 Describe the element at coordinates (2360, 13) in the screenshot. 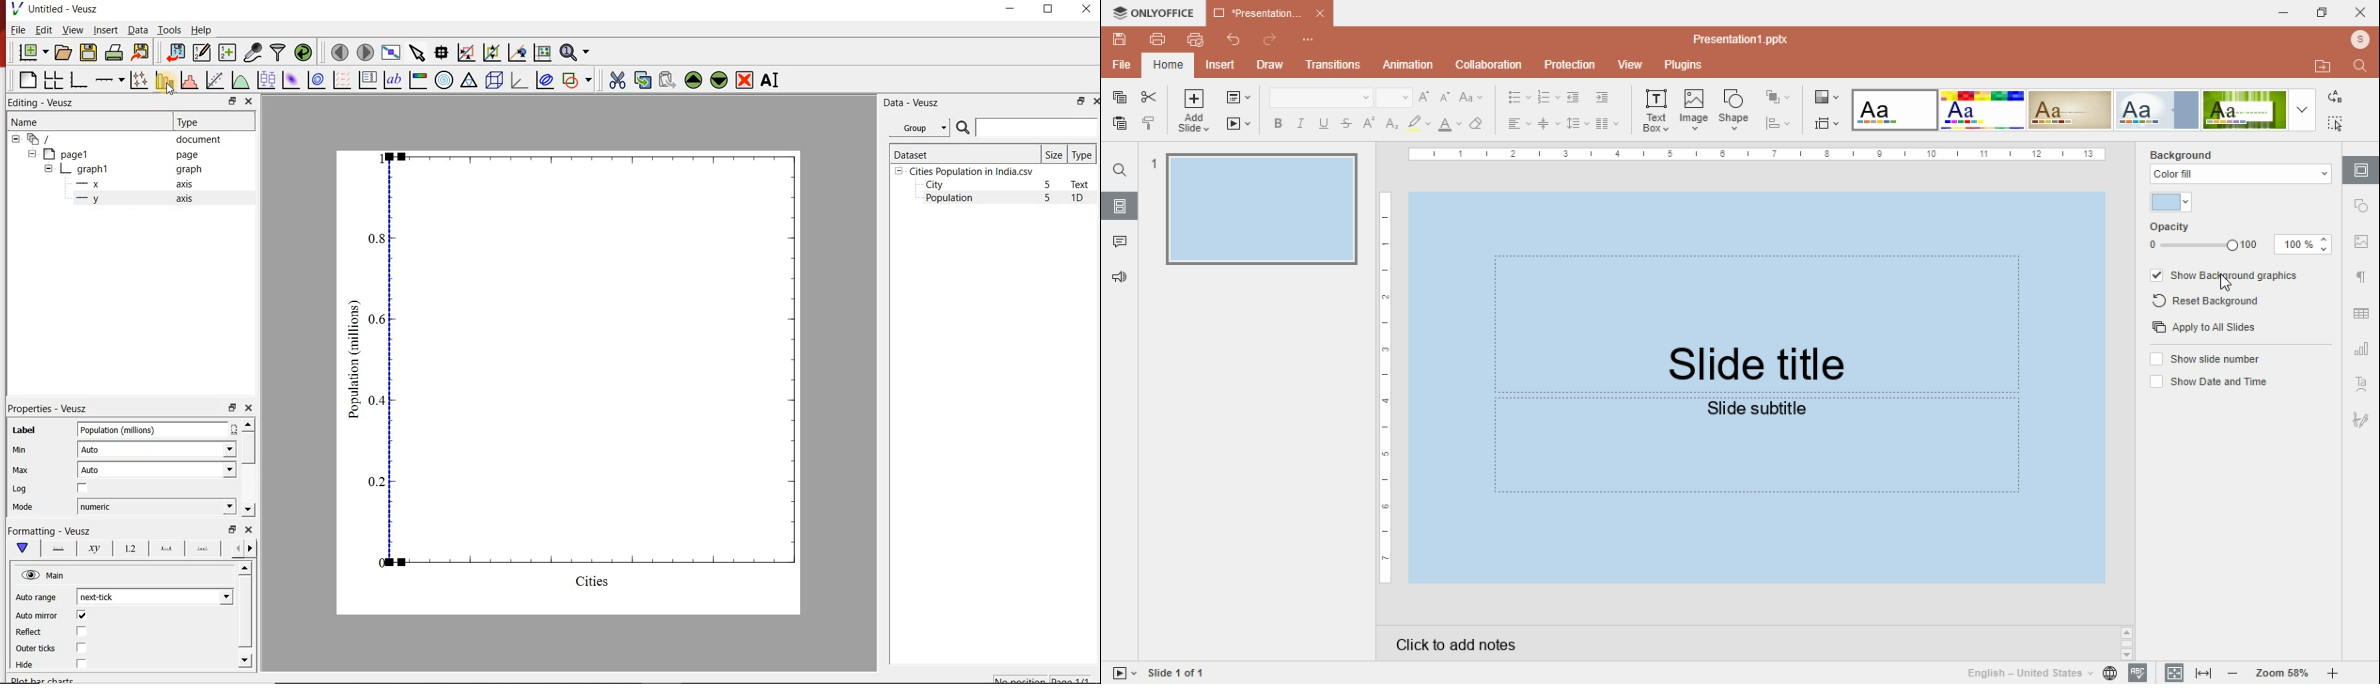

I see `close window` at that location.